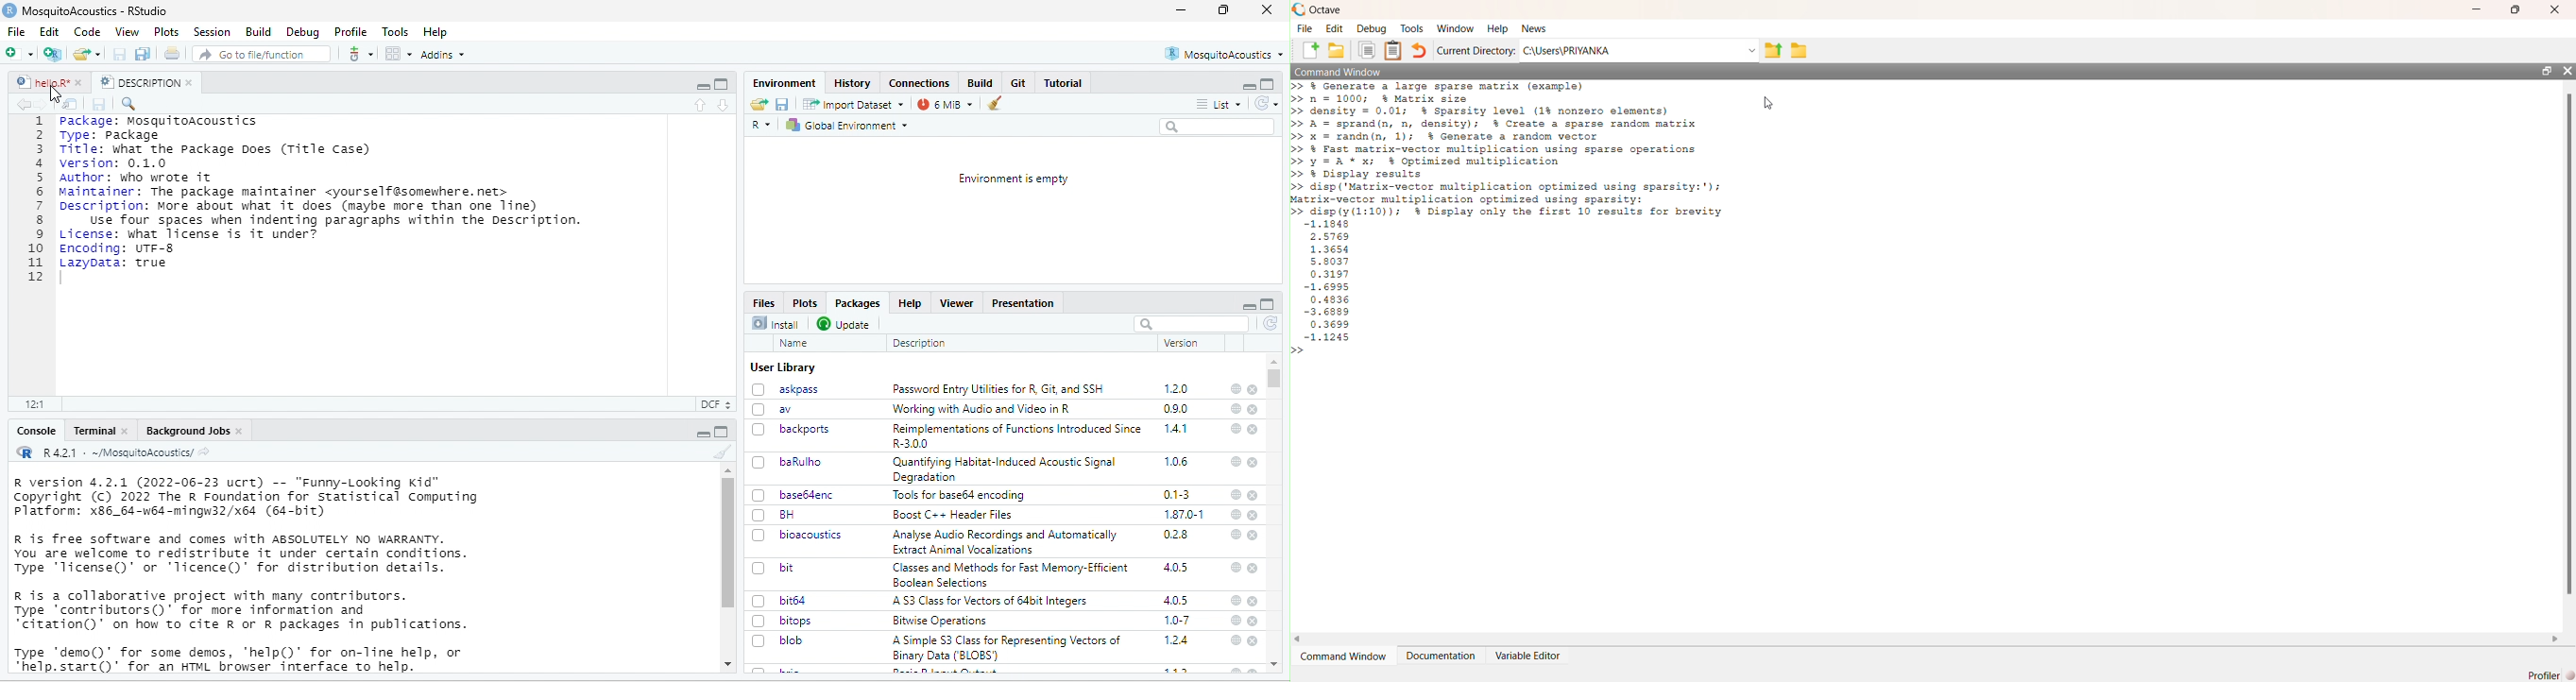 Image resolution: width=2576 pixels, height=700 pixels. Describe the element at coordinates (782, 104) in the screenshot. I see `Save` at that location.